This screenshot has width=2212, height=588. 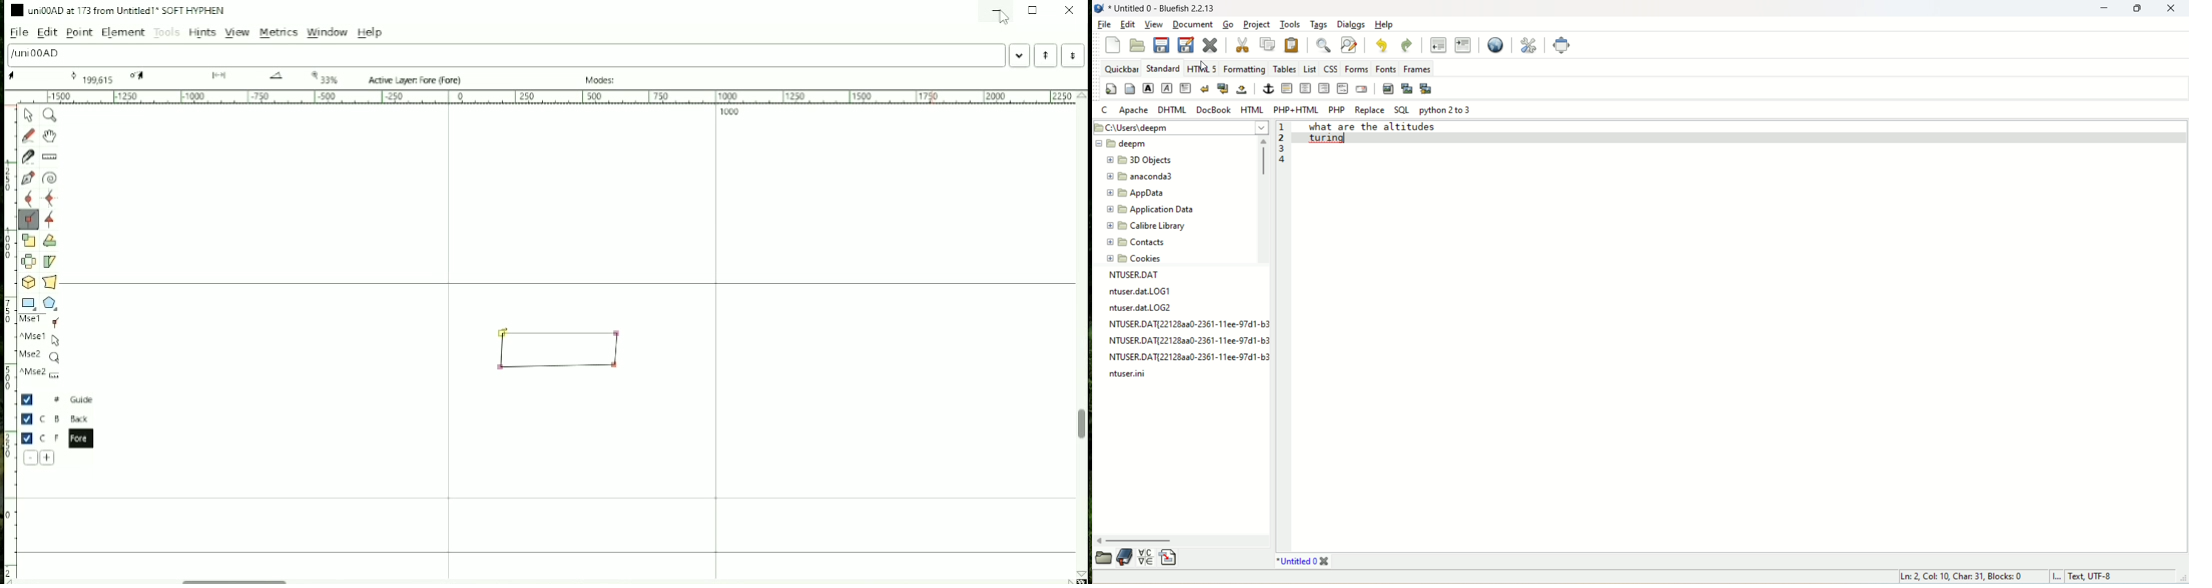 I want to click on Add a tangent point, so click(x=50, y=221).